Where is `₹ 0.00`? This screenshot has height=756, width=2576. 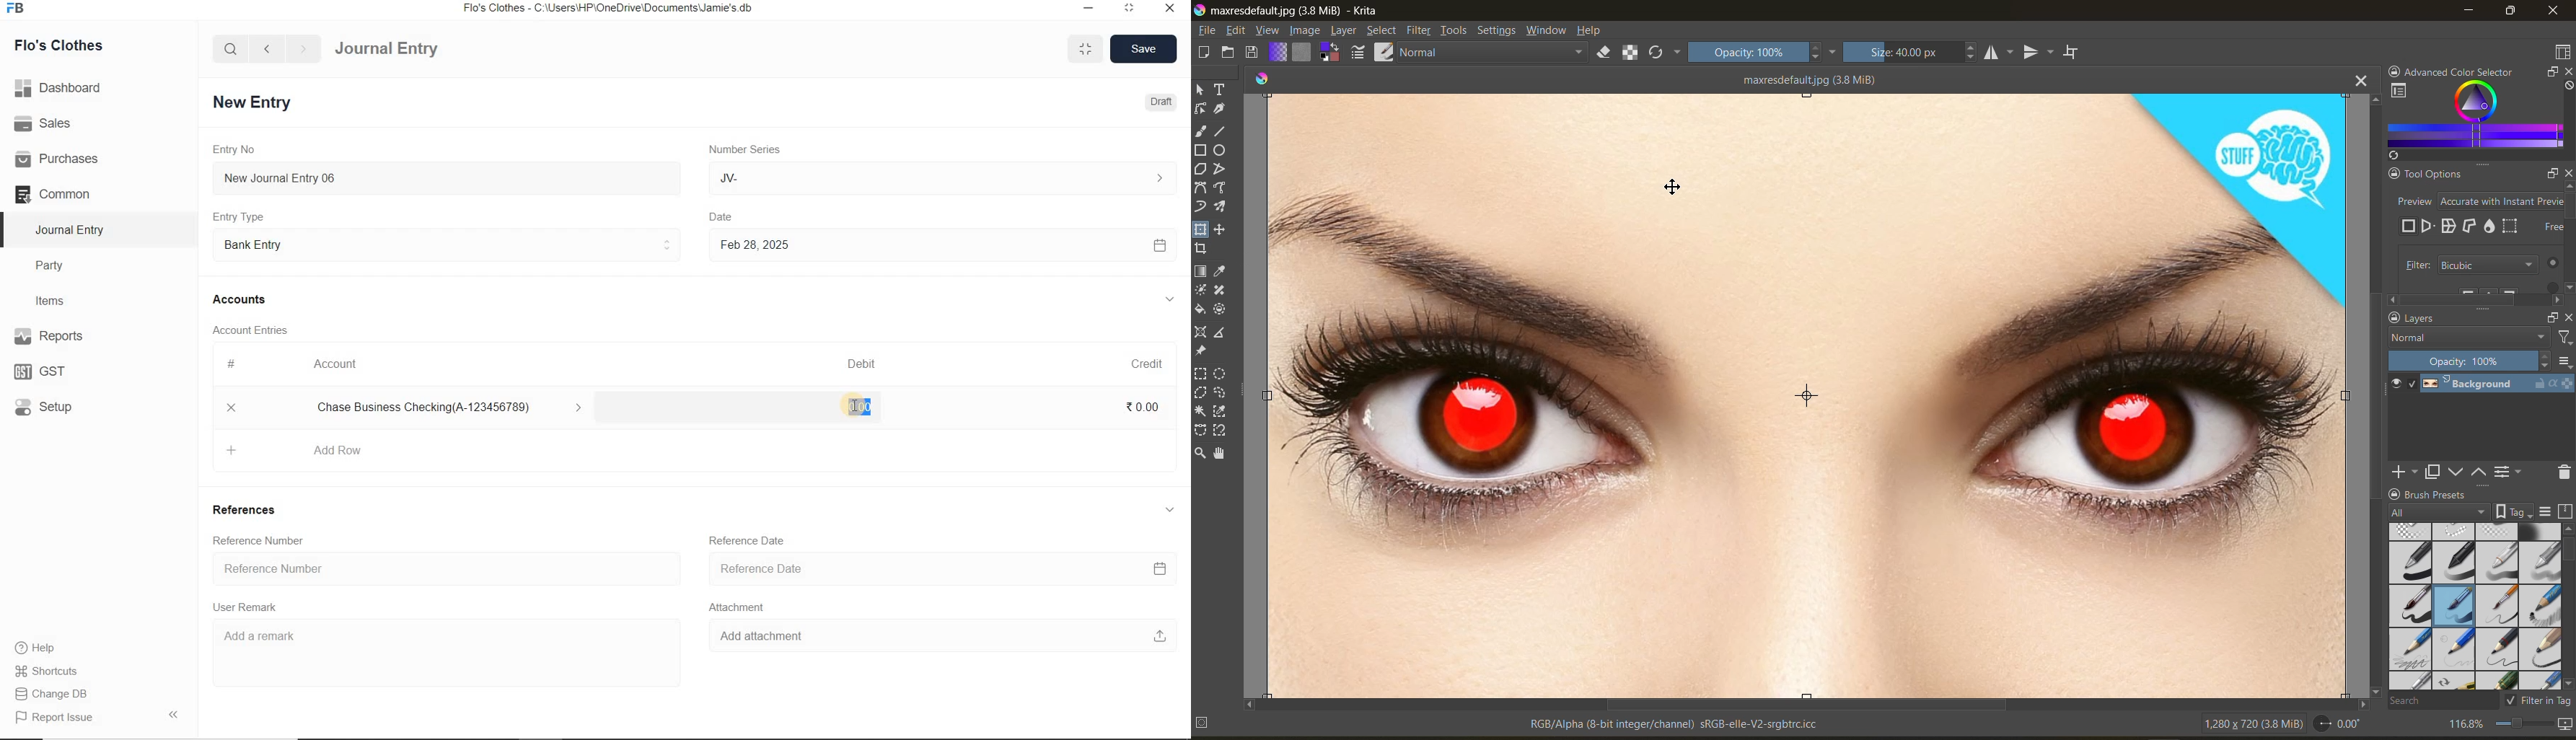 ₹ 0.00 is located at coordinates (858, 408).